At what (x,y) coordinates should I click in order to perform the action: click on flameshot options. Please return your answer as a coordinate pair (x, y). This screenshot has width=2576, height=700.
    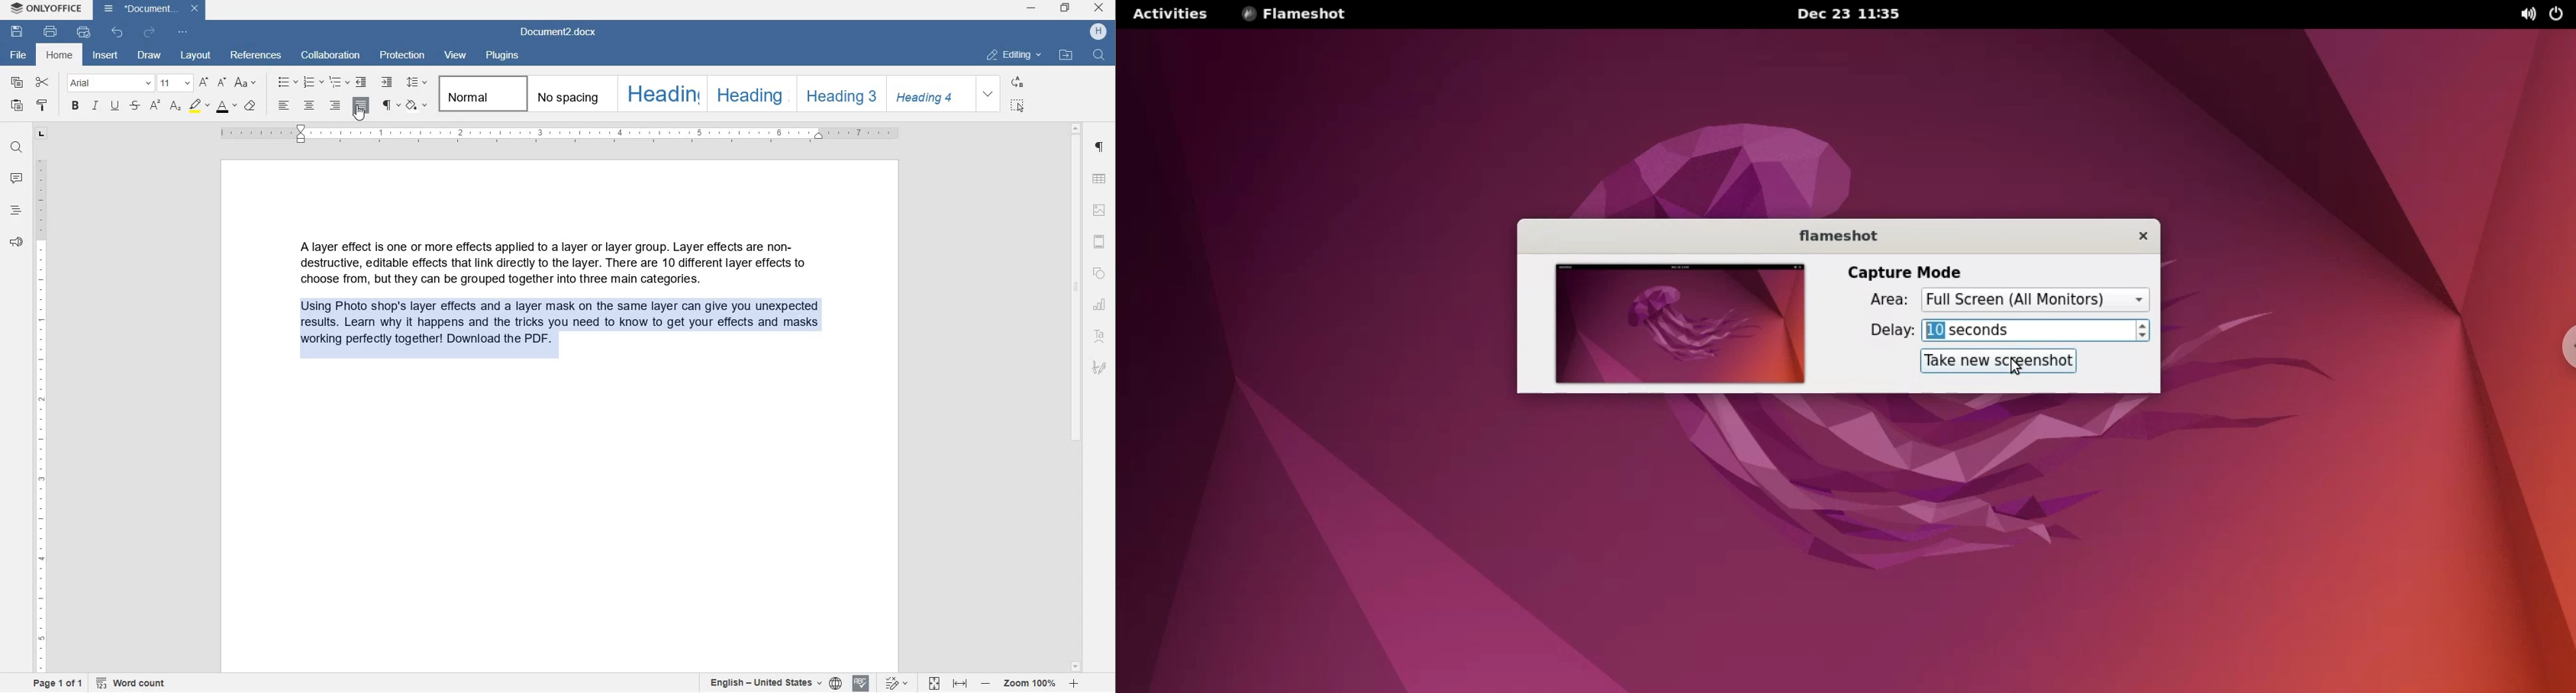
    Looking at the image, I should click on (1303, 16).